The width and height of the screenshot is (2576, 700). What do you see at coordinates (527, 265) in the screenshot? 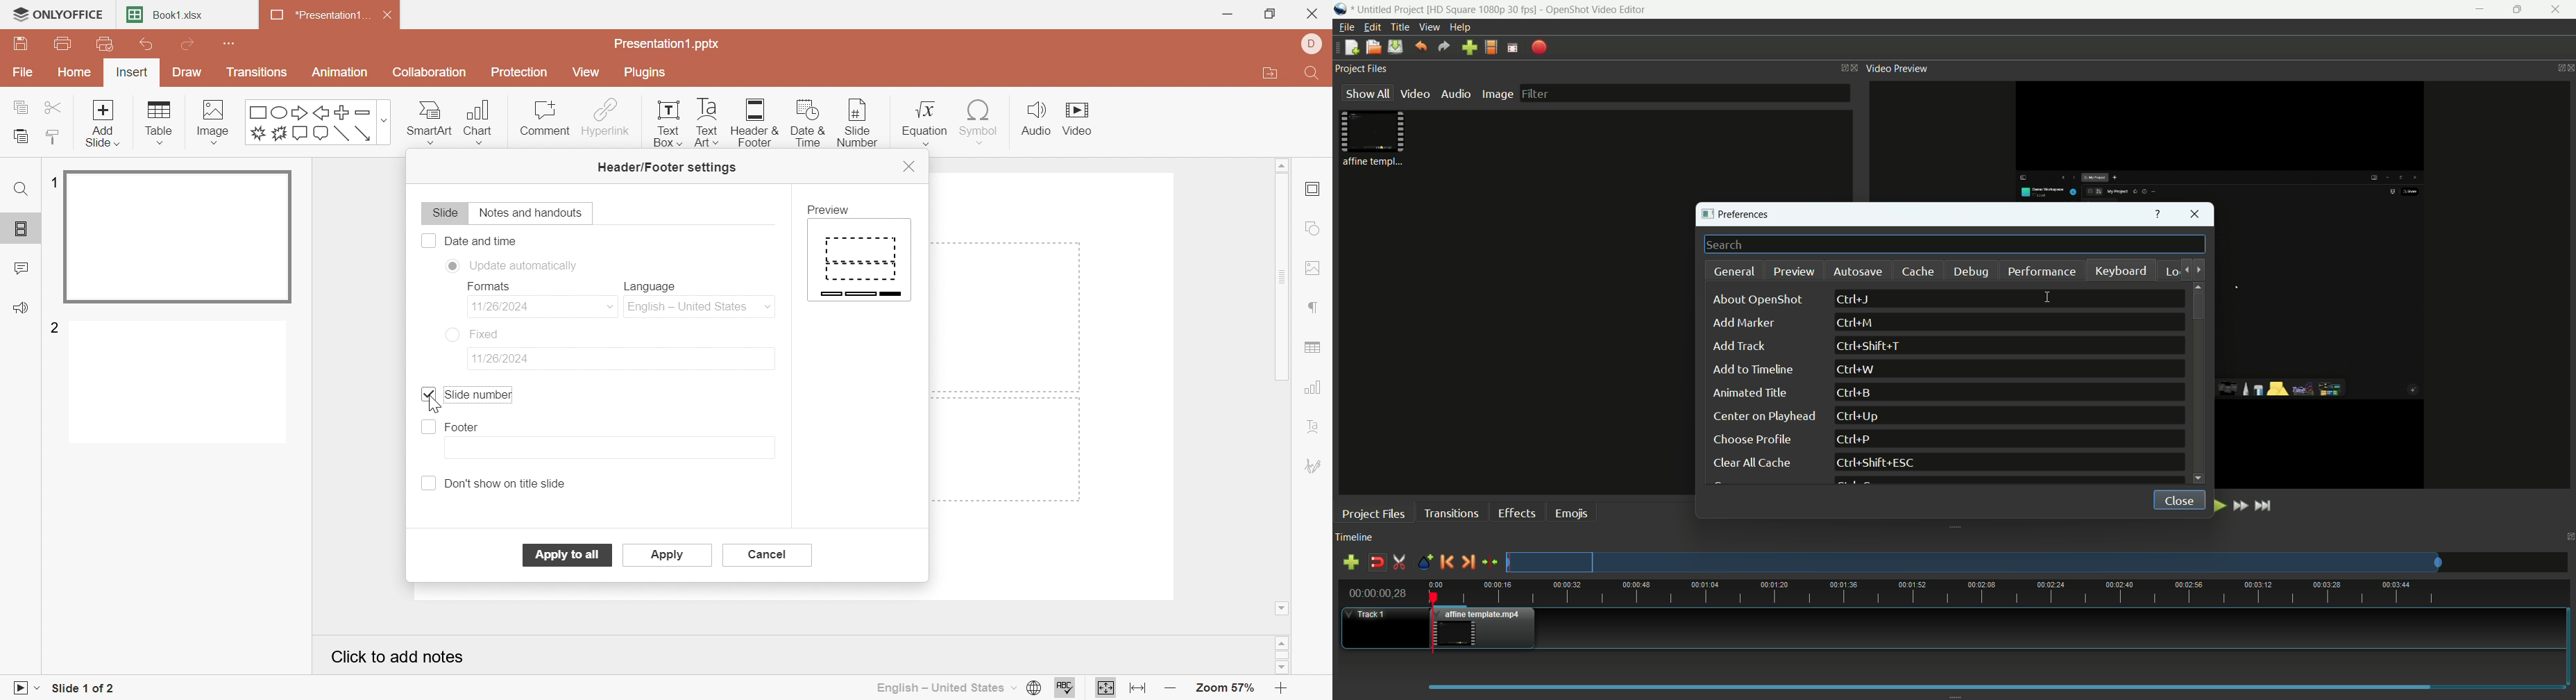
I see `Update automatically` at bounding box center [527, 265].